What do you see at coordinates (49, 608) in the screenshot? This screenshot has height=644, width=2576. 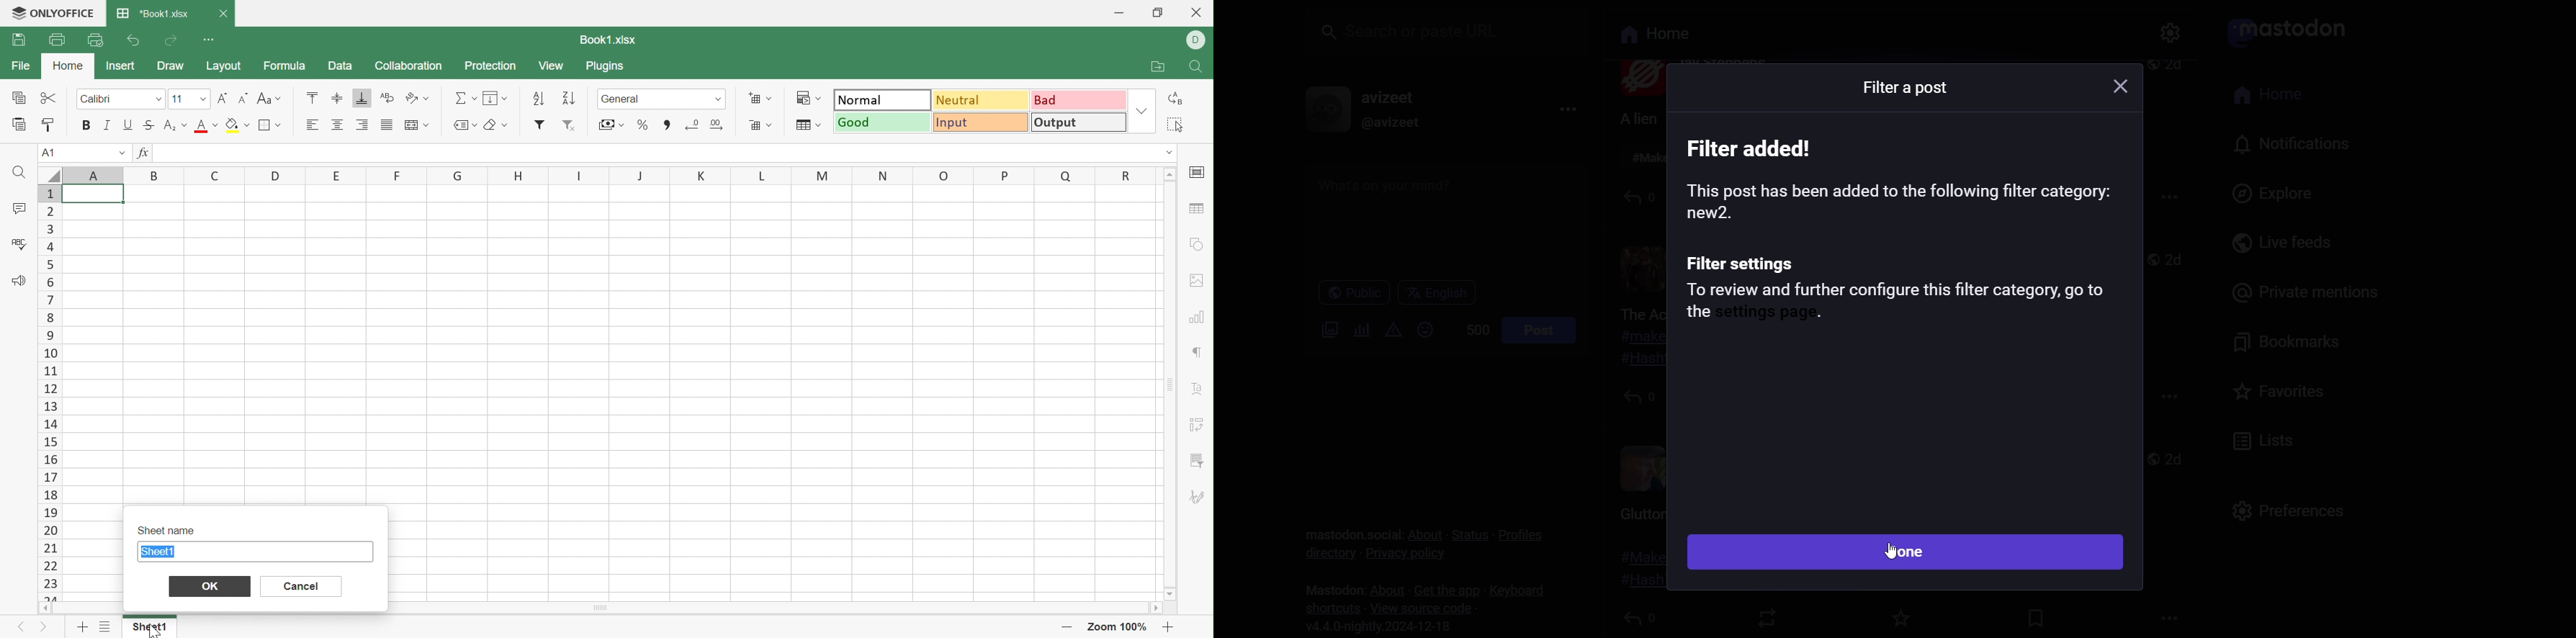 I see `Scroll left` at bounding box center [49, 608].